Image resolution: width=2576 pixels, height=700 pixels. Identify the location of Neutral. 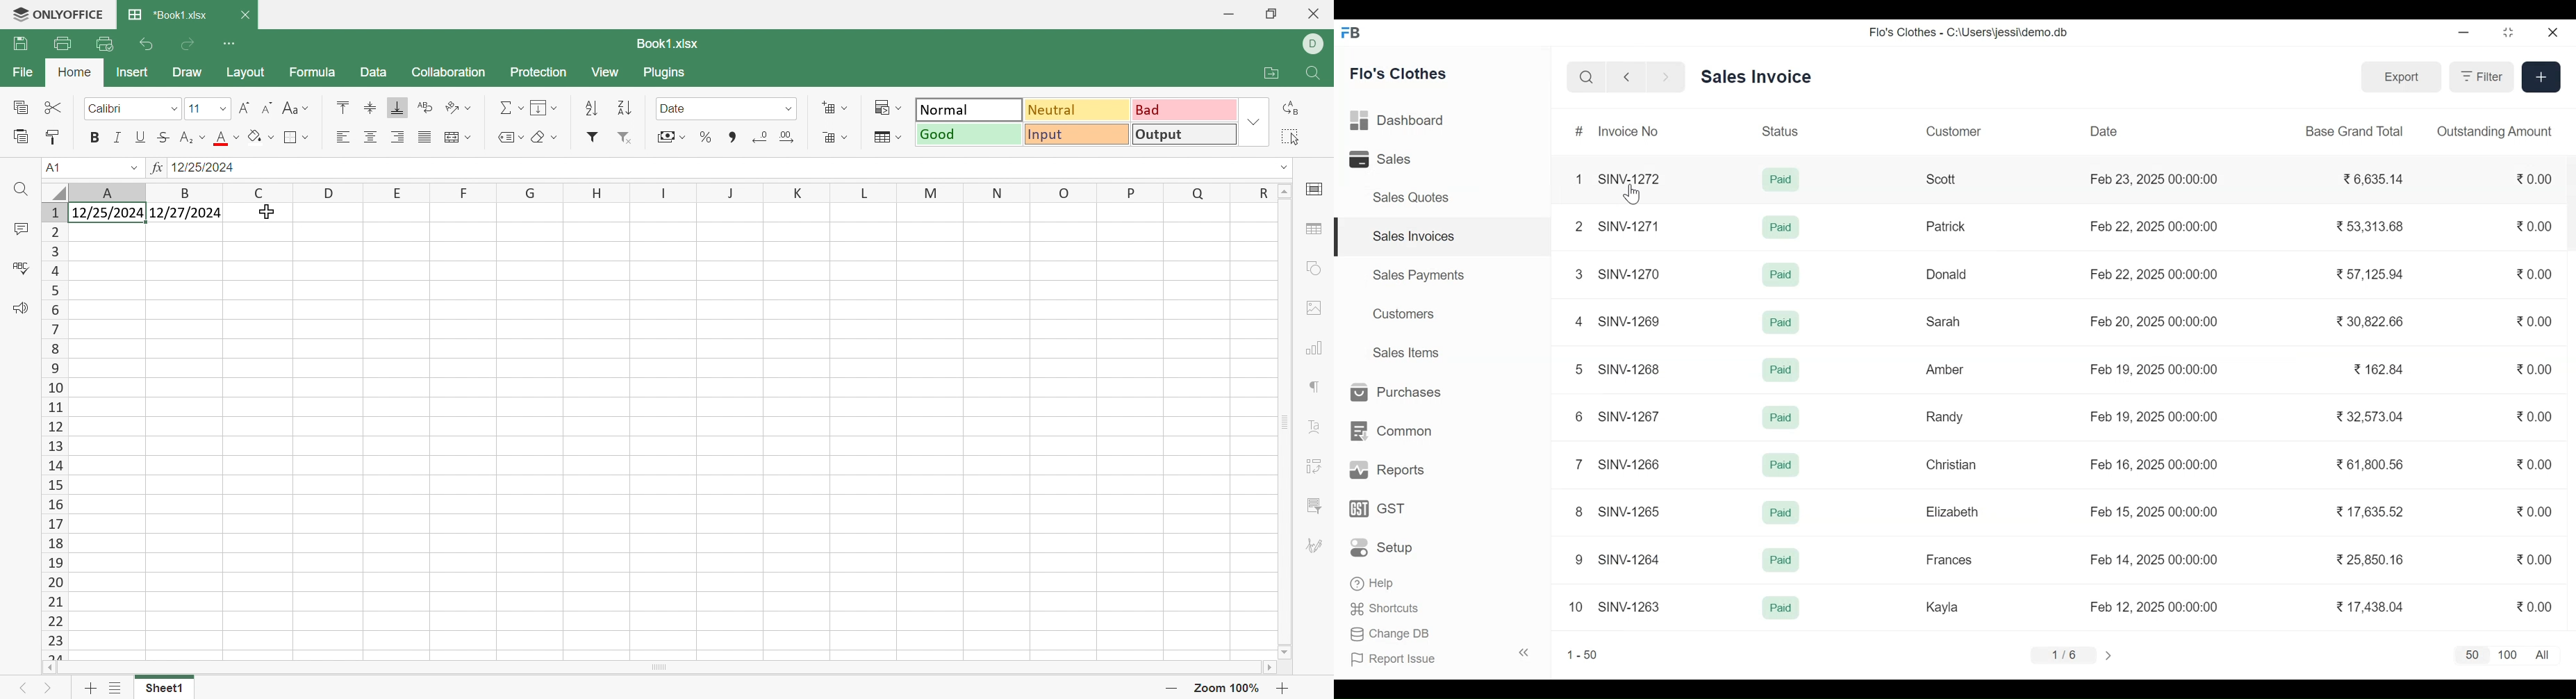
(1078, 109).